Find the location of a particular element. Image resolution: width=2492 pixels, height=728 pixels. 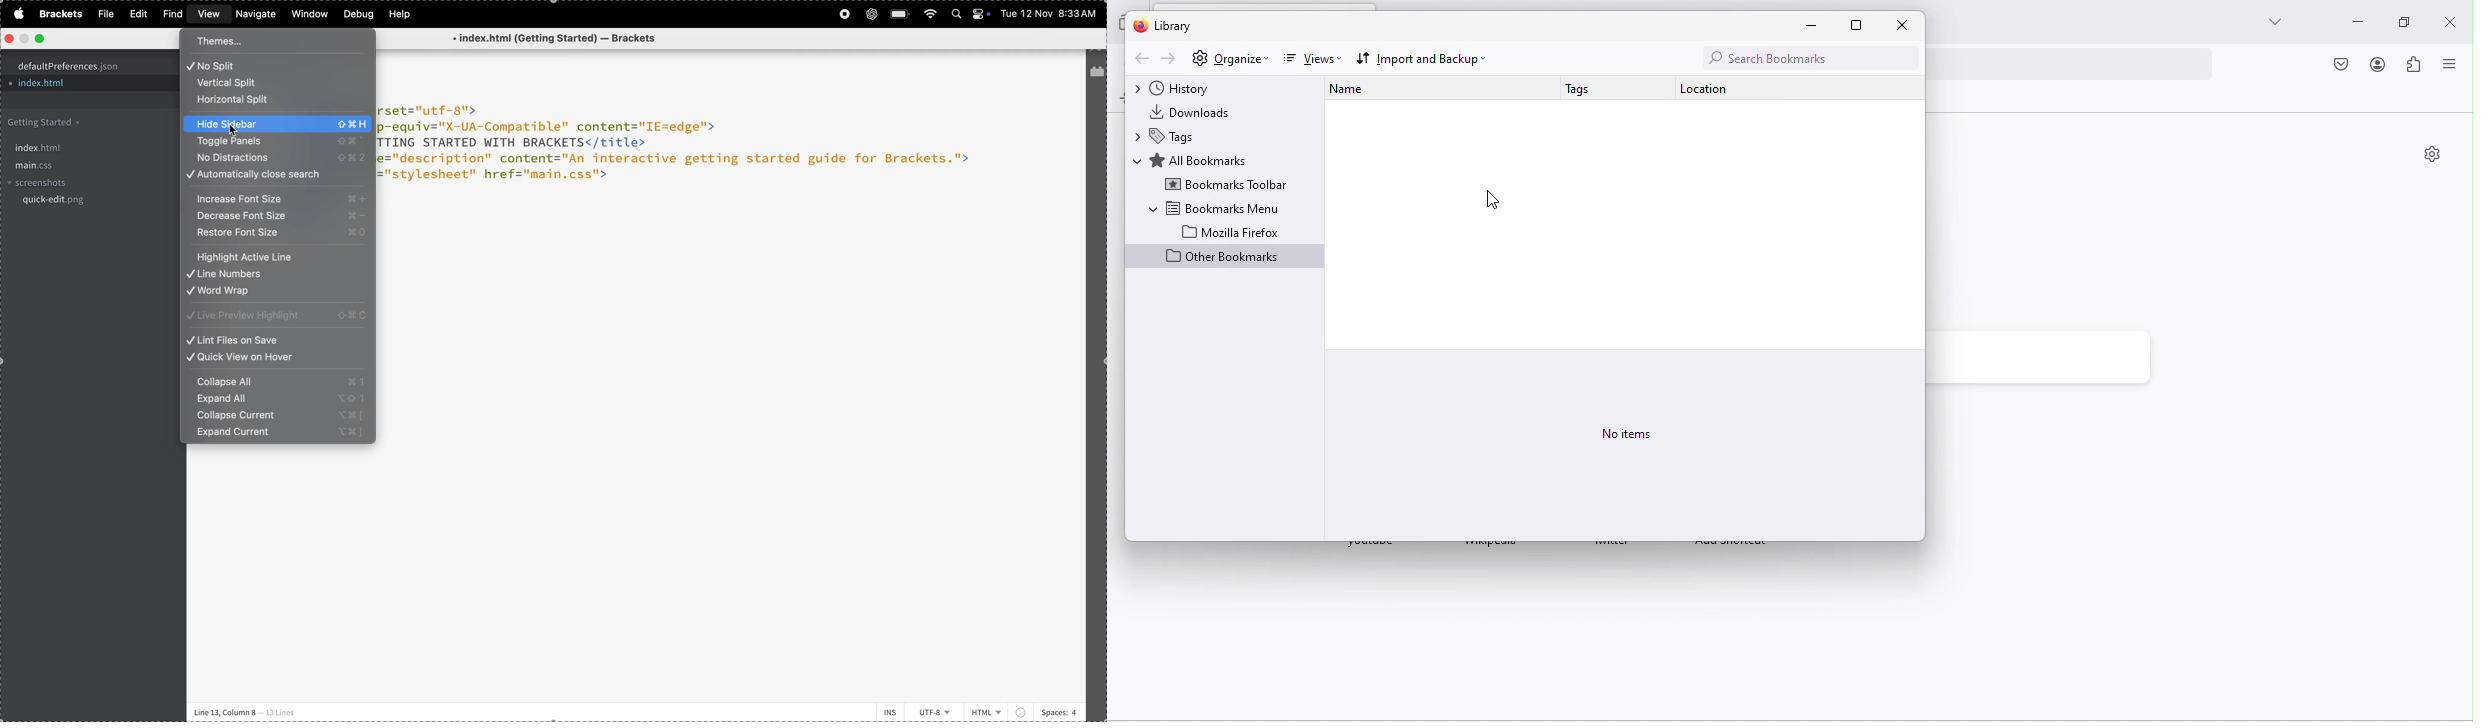

location is located at coordinates (1698, 90).